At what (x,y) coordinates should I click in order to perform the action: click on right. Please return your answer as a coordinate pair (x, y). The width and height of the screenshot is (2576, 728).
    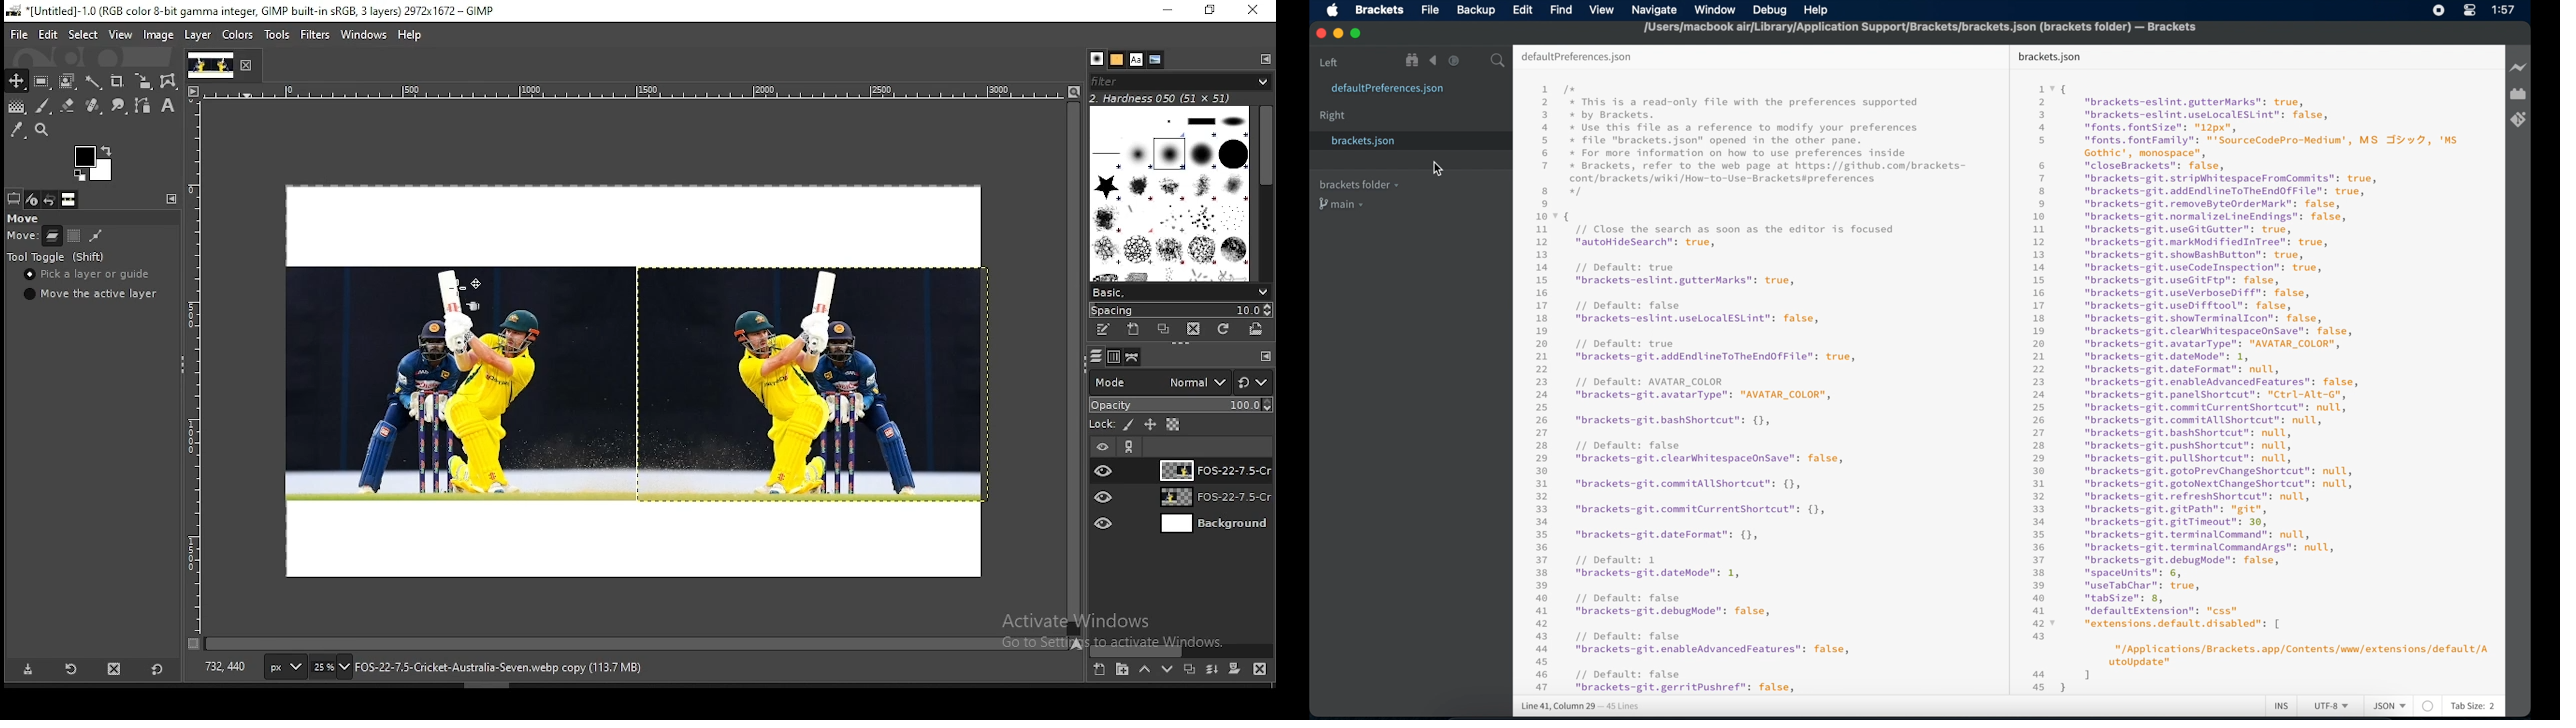
    Looking at the image, I should click on (1333, 116).